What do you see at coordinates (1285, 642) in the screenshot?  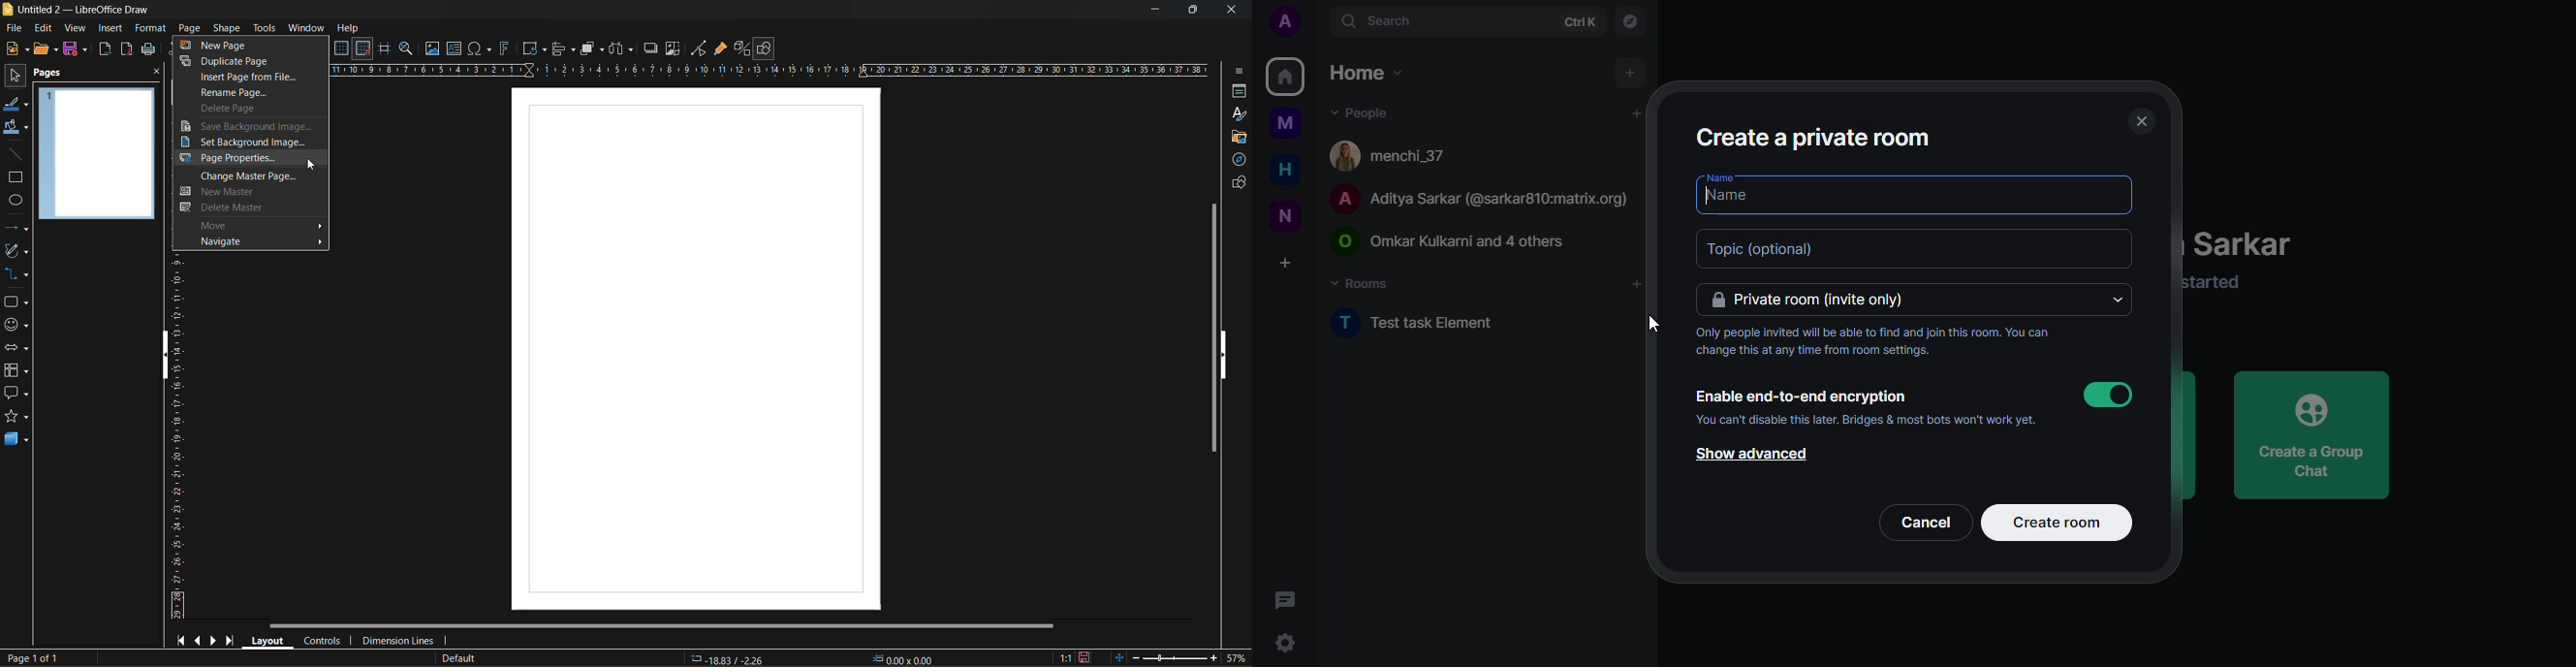 I see `settings` at bounding box center [1285, 642].